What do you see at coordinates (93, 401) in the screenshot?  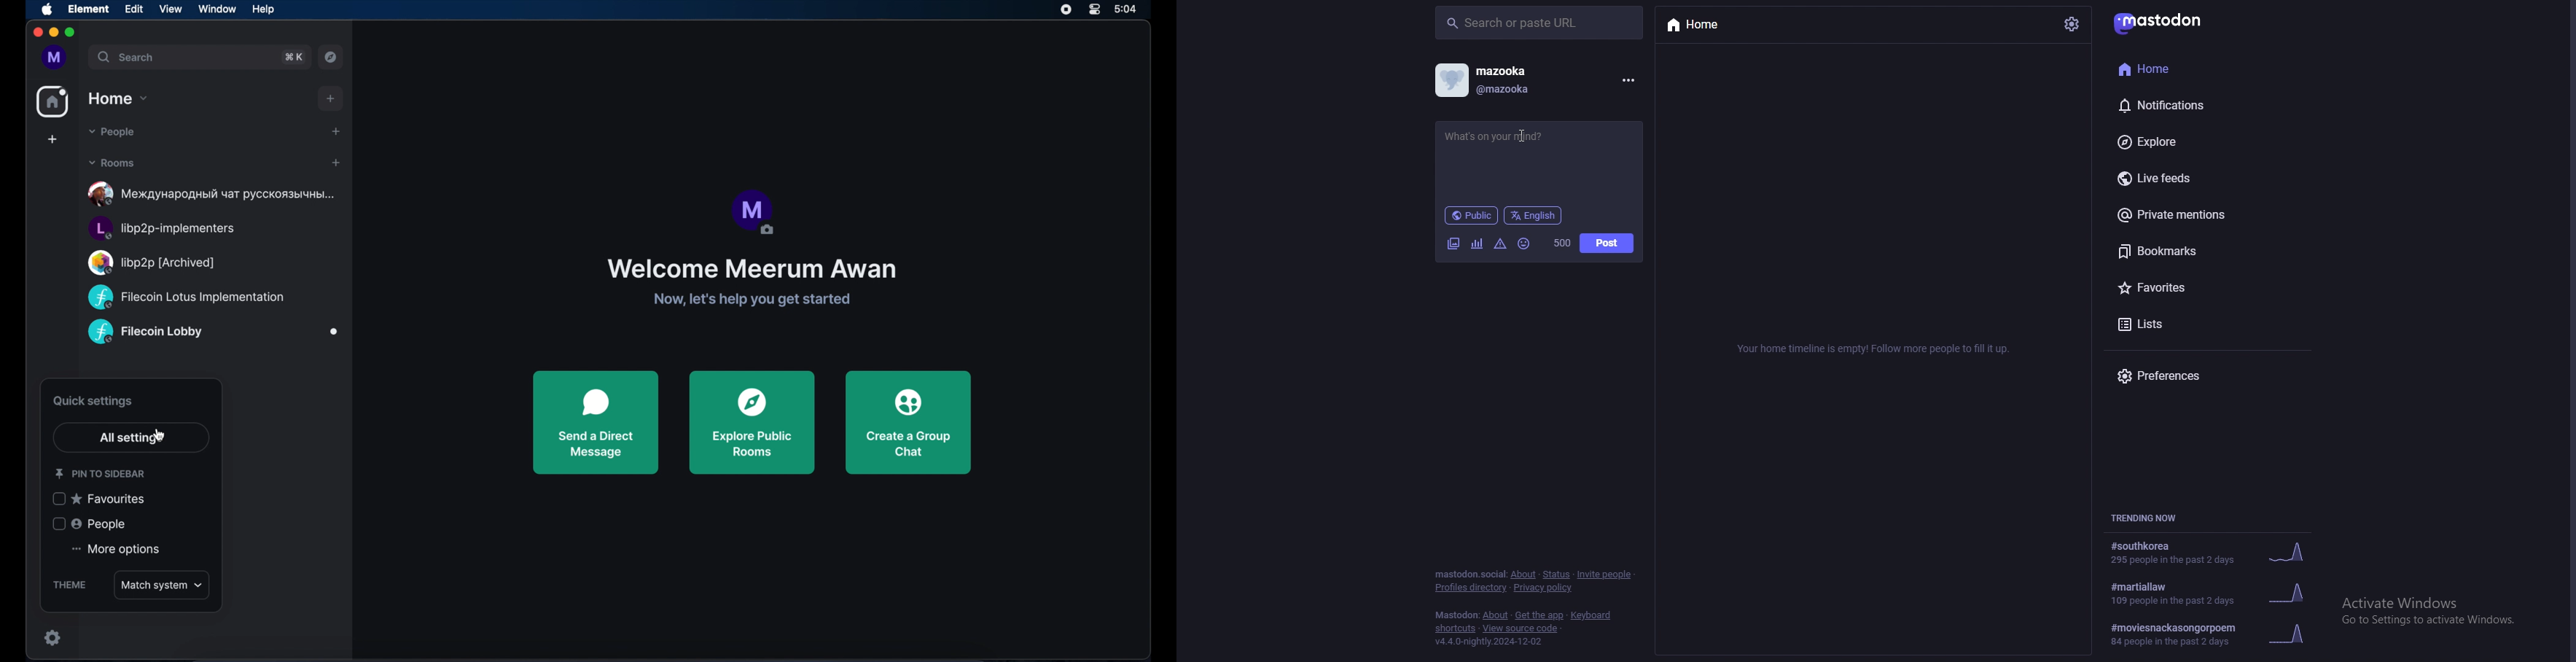 I see `quick settings` at bounding box center [93, 401].